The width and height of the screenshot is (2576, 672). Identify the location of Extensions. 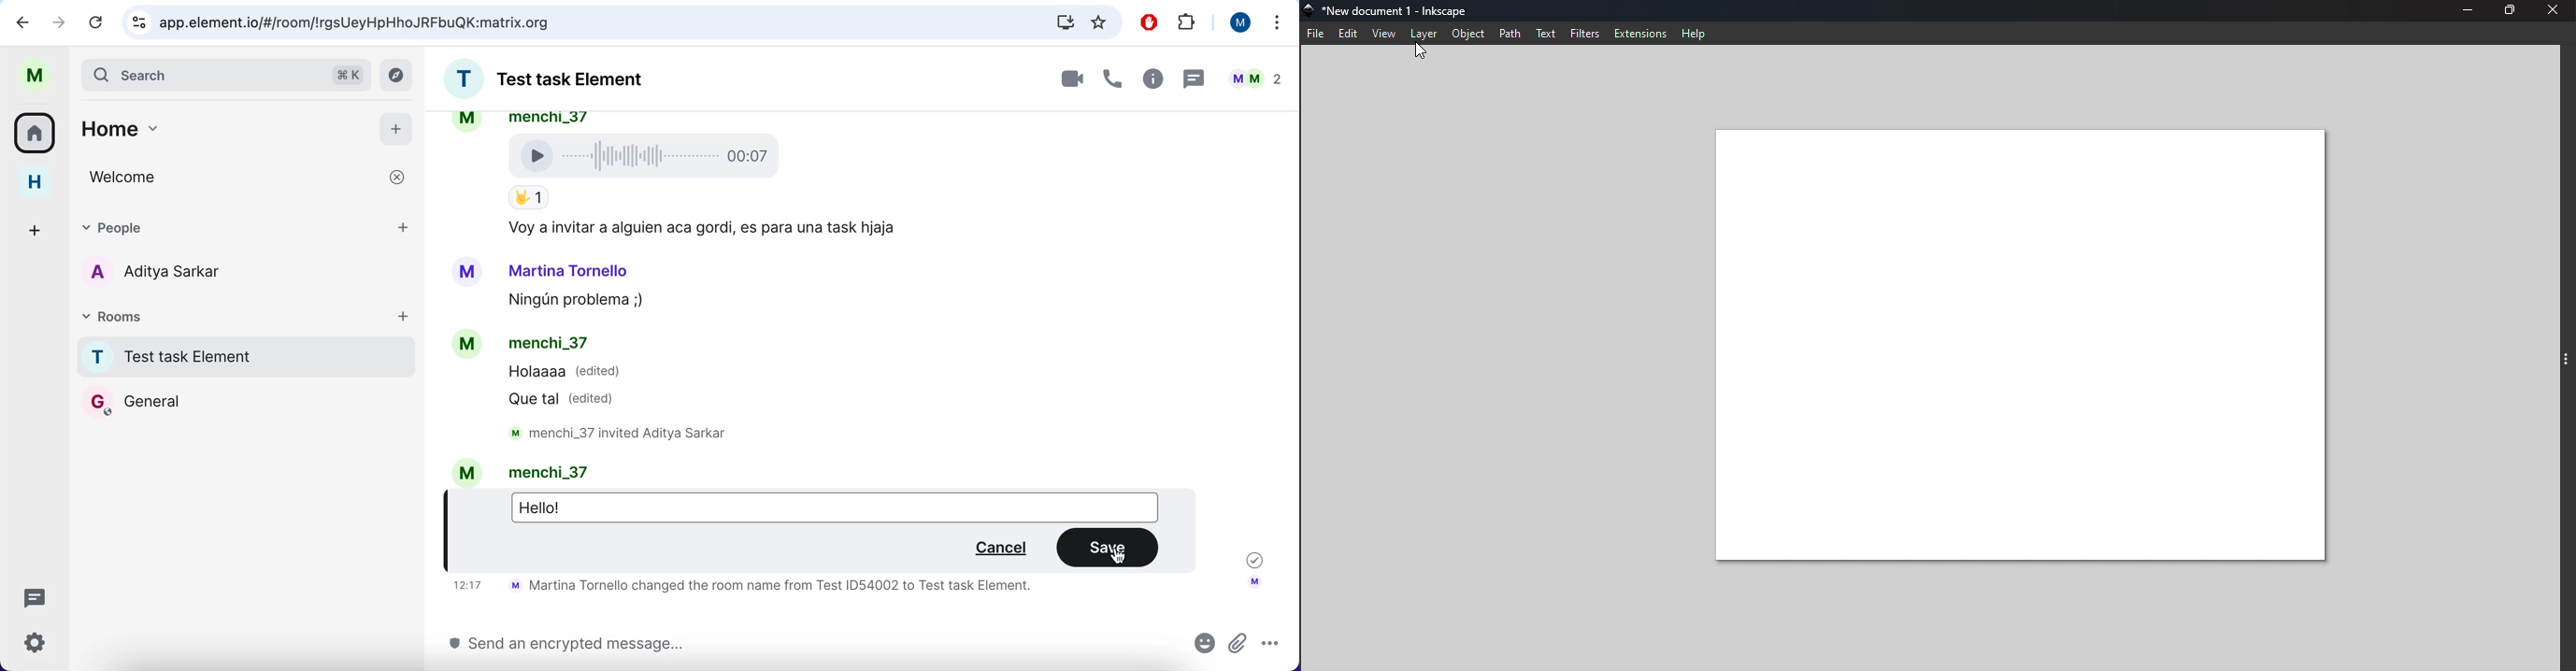
(1639, 33).